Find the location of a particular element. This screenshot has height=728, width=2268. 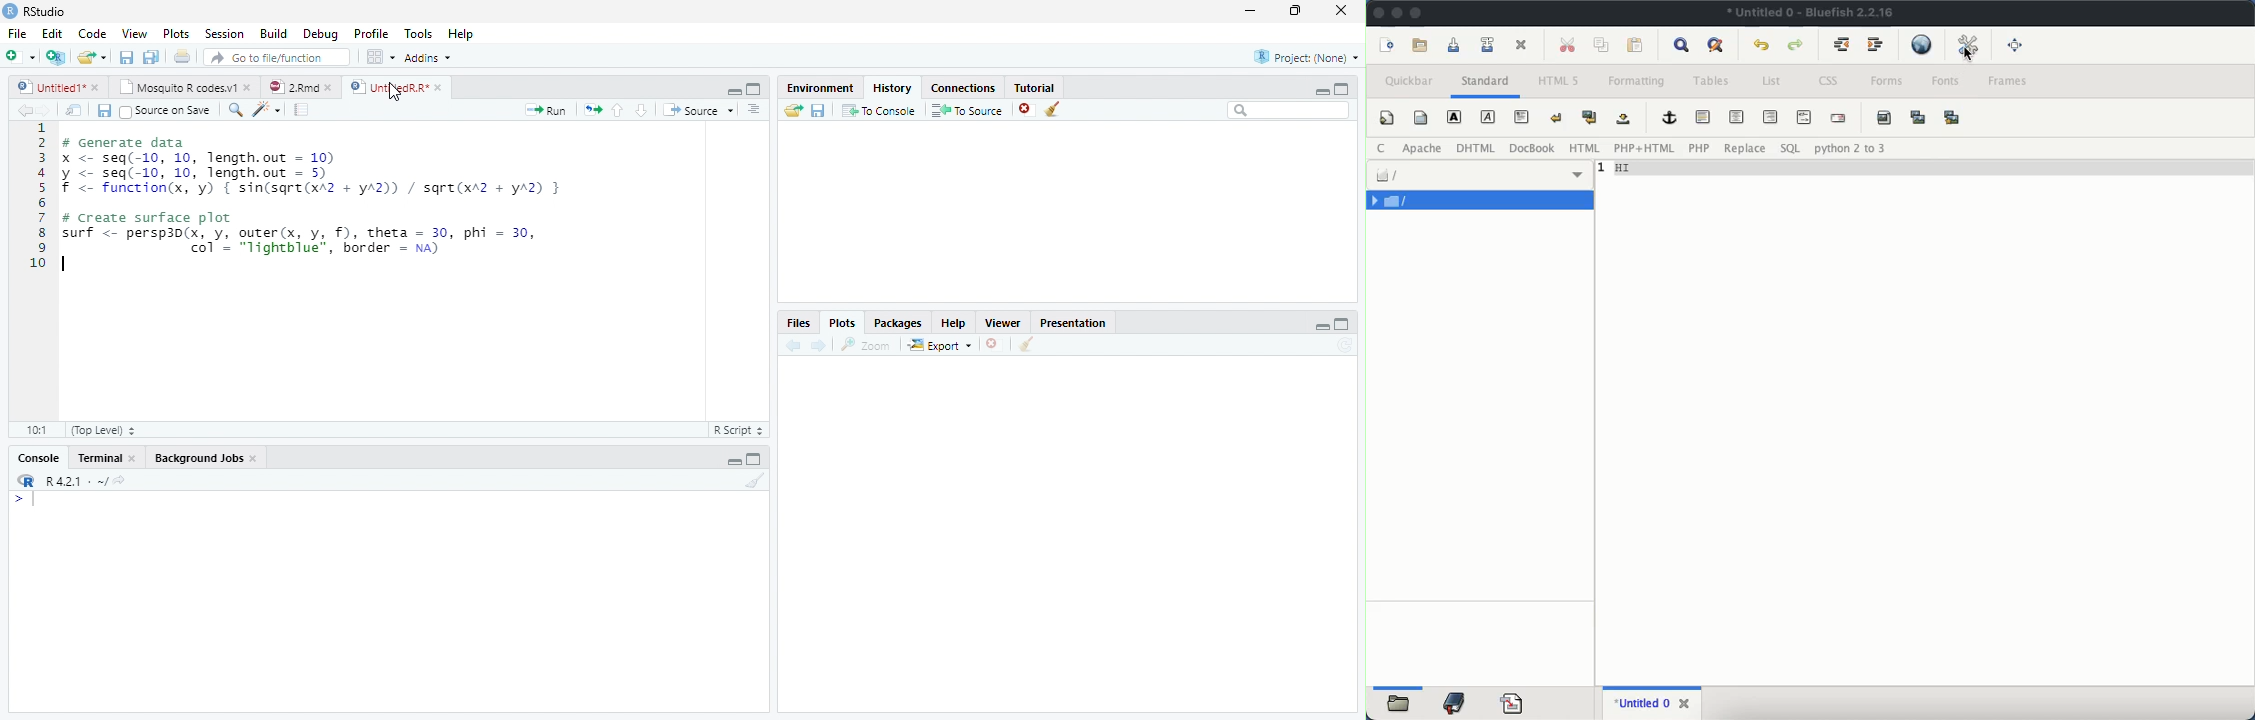

R 4.2.1 . ~/ is located at coordinates (76, 480).